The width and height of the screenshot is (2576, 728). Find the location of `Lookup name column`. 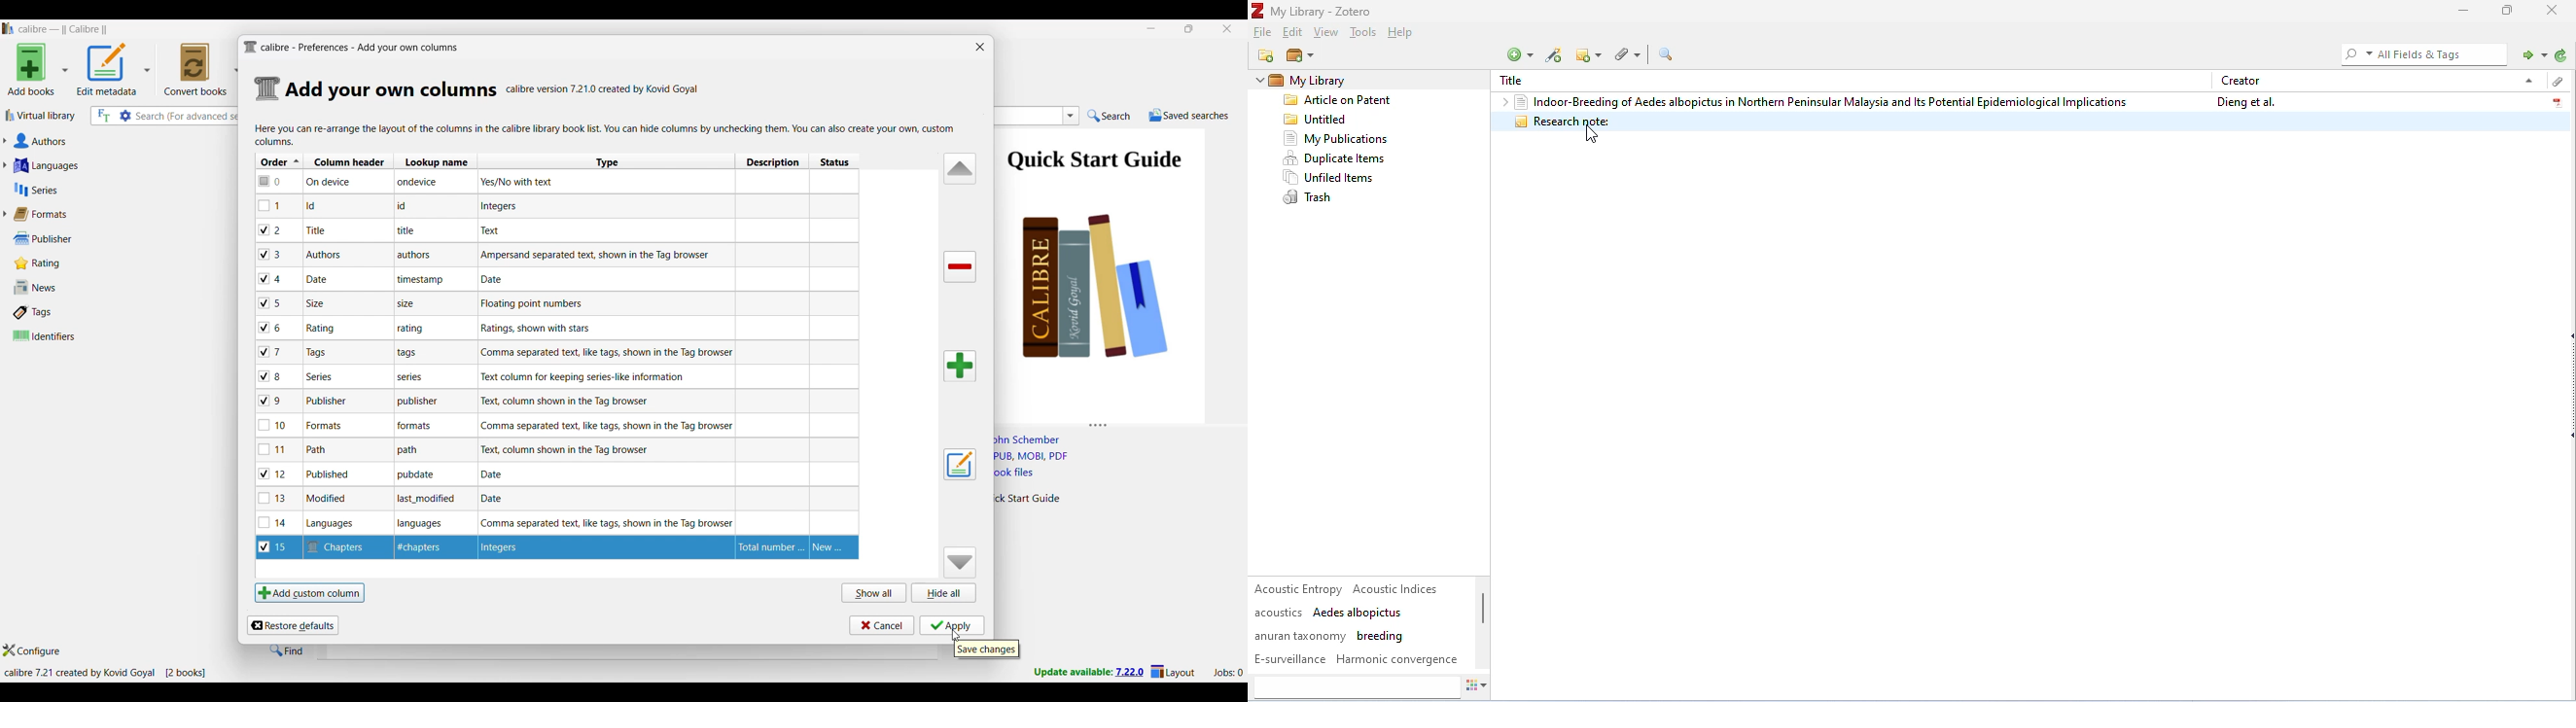

Lookup name column is located at coordinates (435, 161).